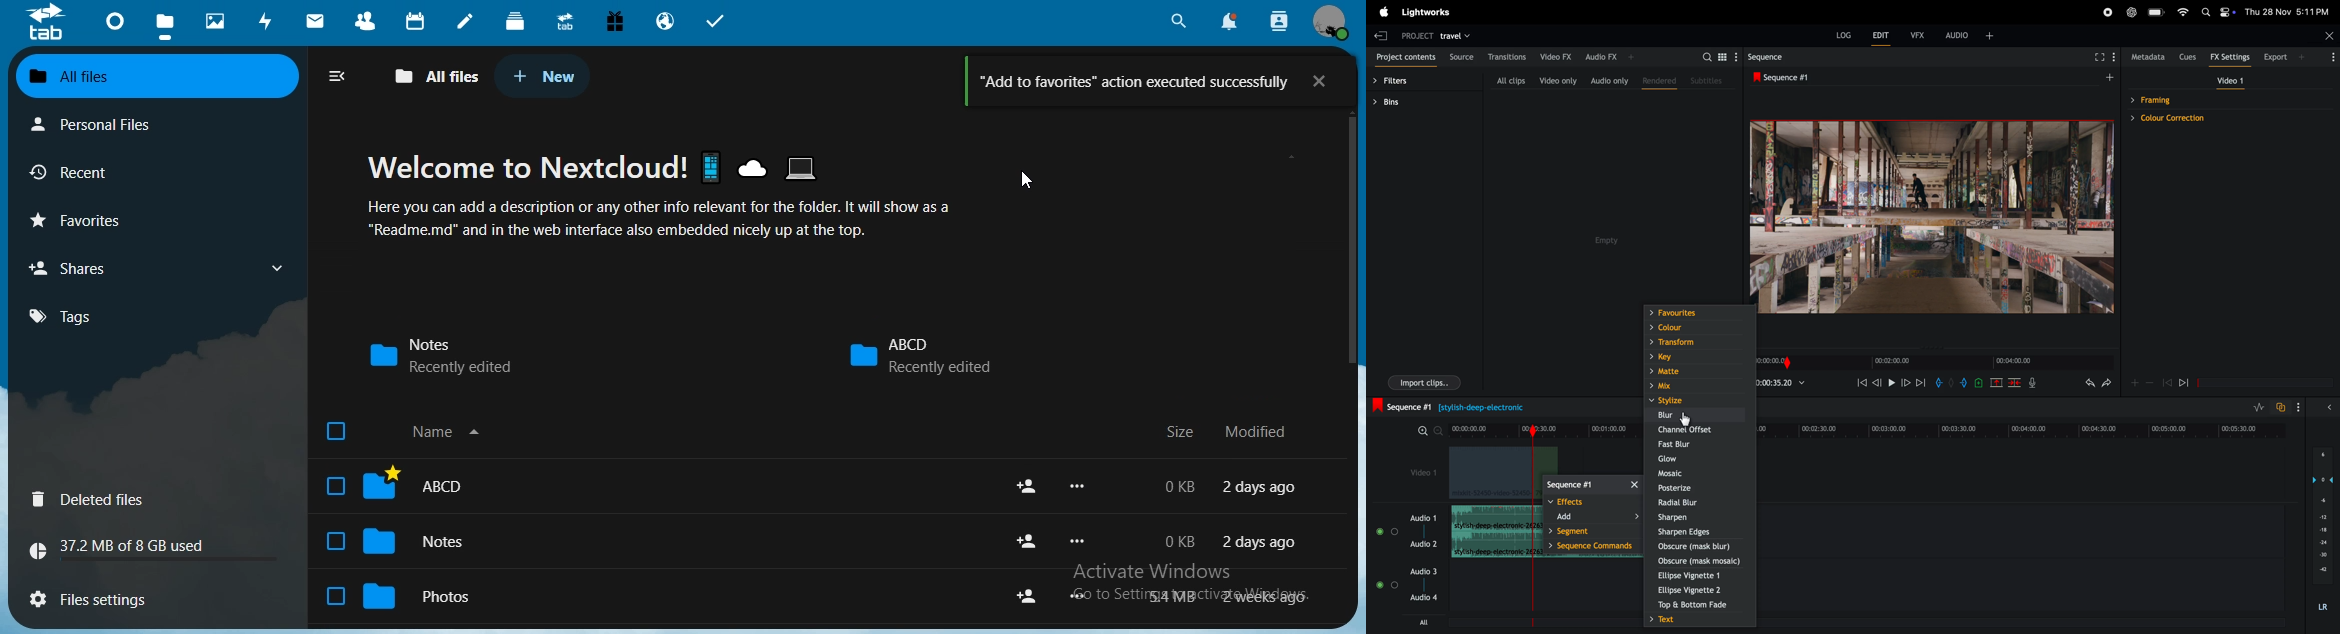 This screenshot has height=644, width=2352. What do you see at coordinates (1700, 518) in the screenshot?
I see `sharpen` at bounding box center [1700, 518].